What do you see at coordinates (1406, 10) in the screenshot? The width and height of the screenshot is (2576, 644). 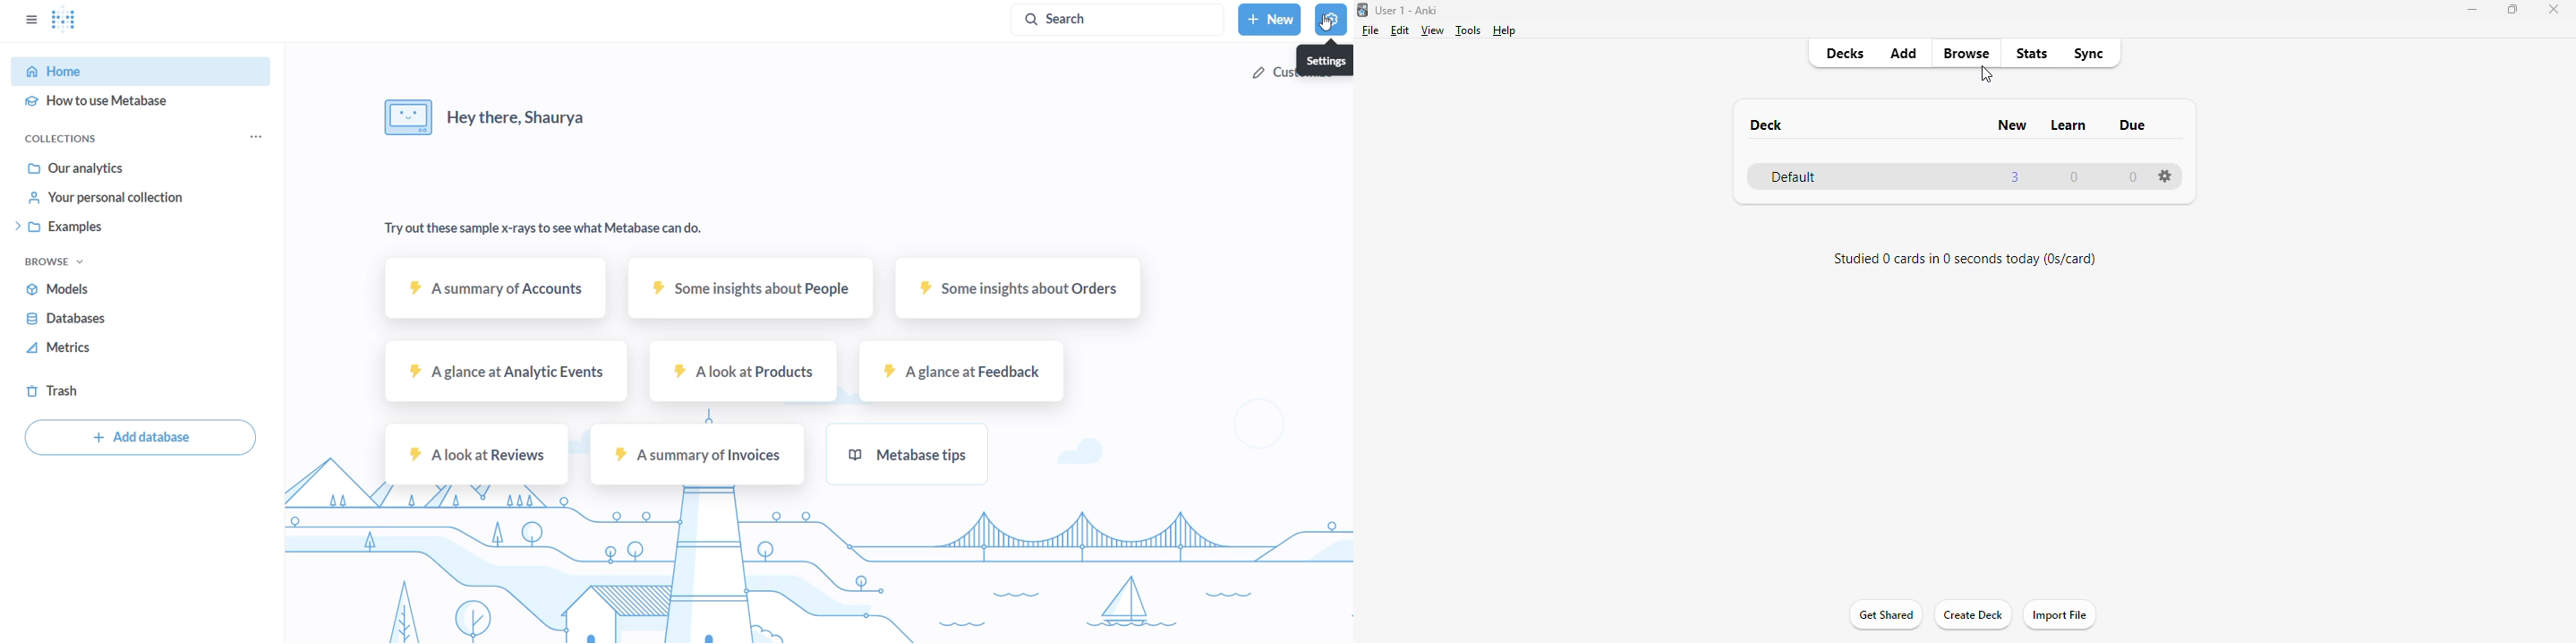 I see `User 1 - Anki` at bounding box center [1406, 10].